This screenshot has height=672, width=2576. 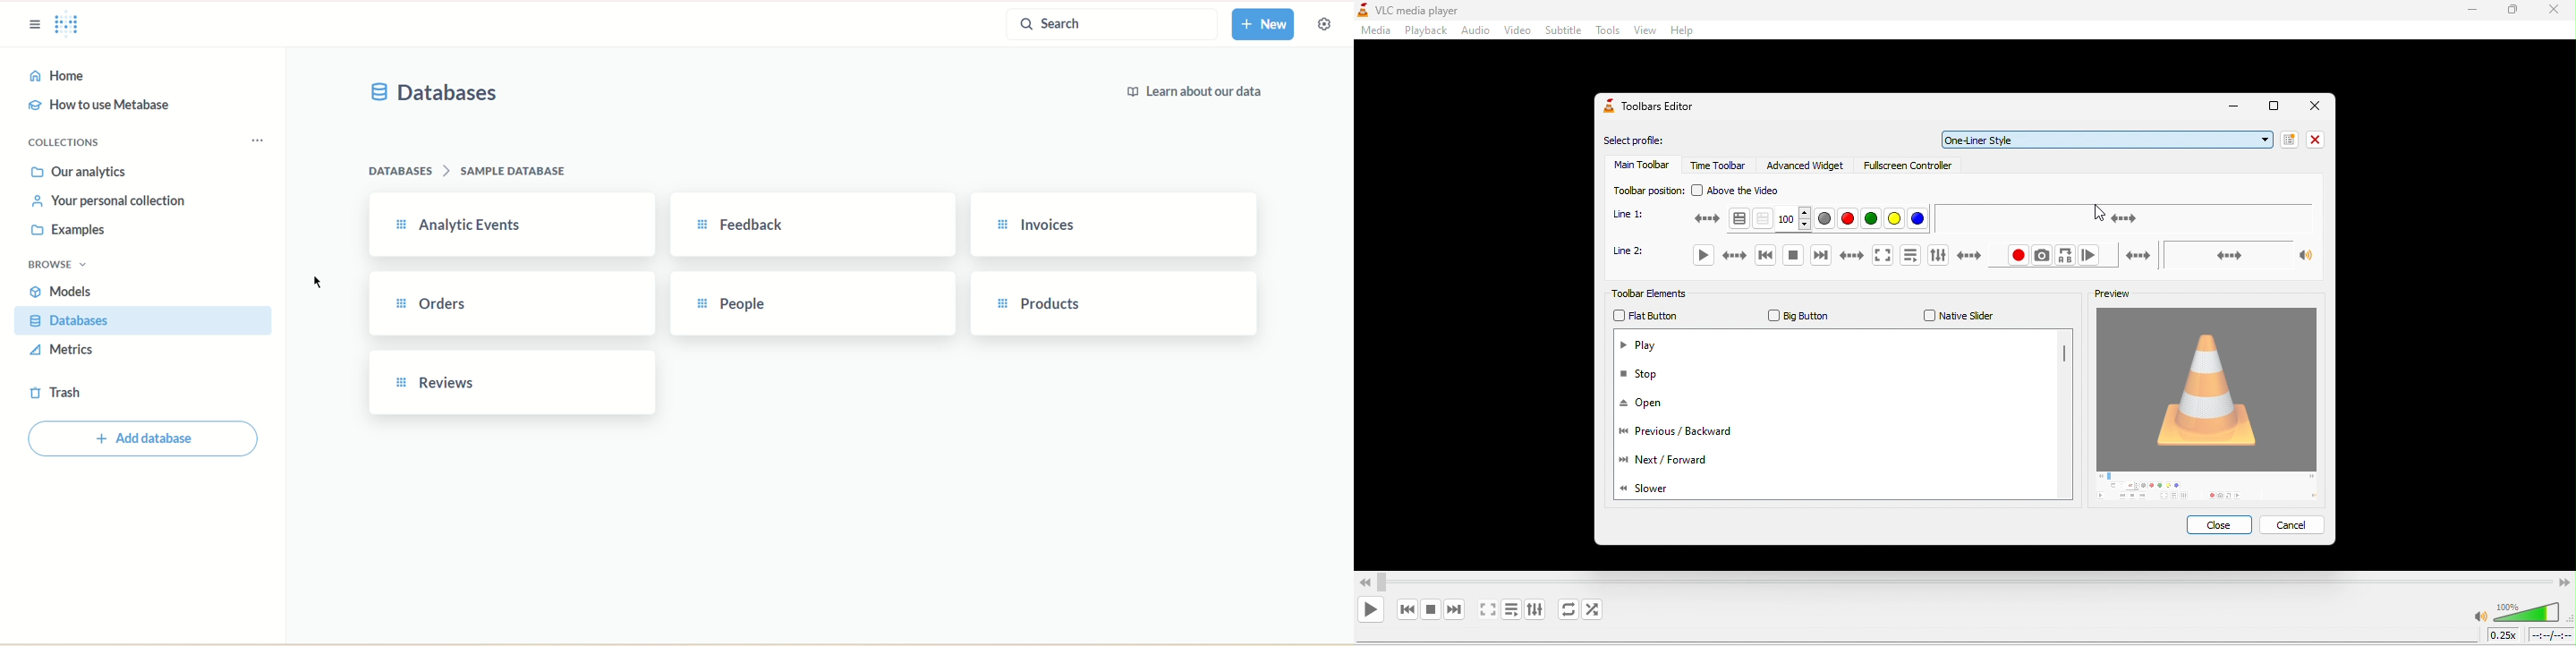 I want to click on loop from A to B continuously, so click(x=2065, y=255).